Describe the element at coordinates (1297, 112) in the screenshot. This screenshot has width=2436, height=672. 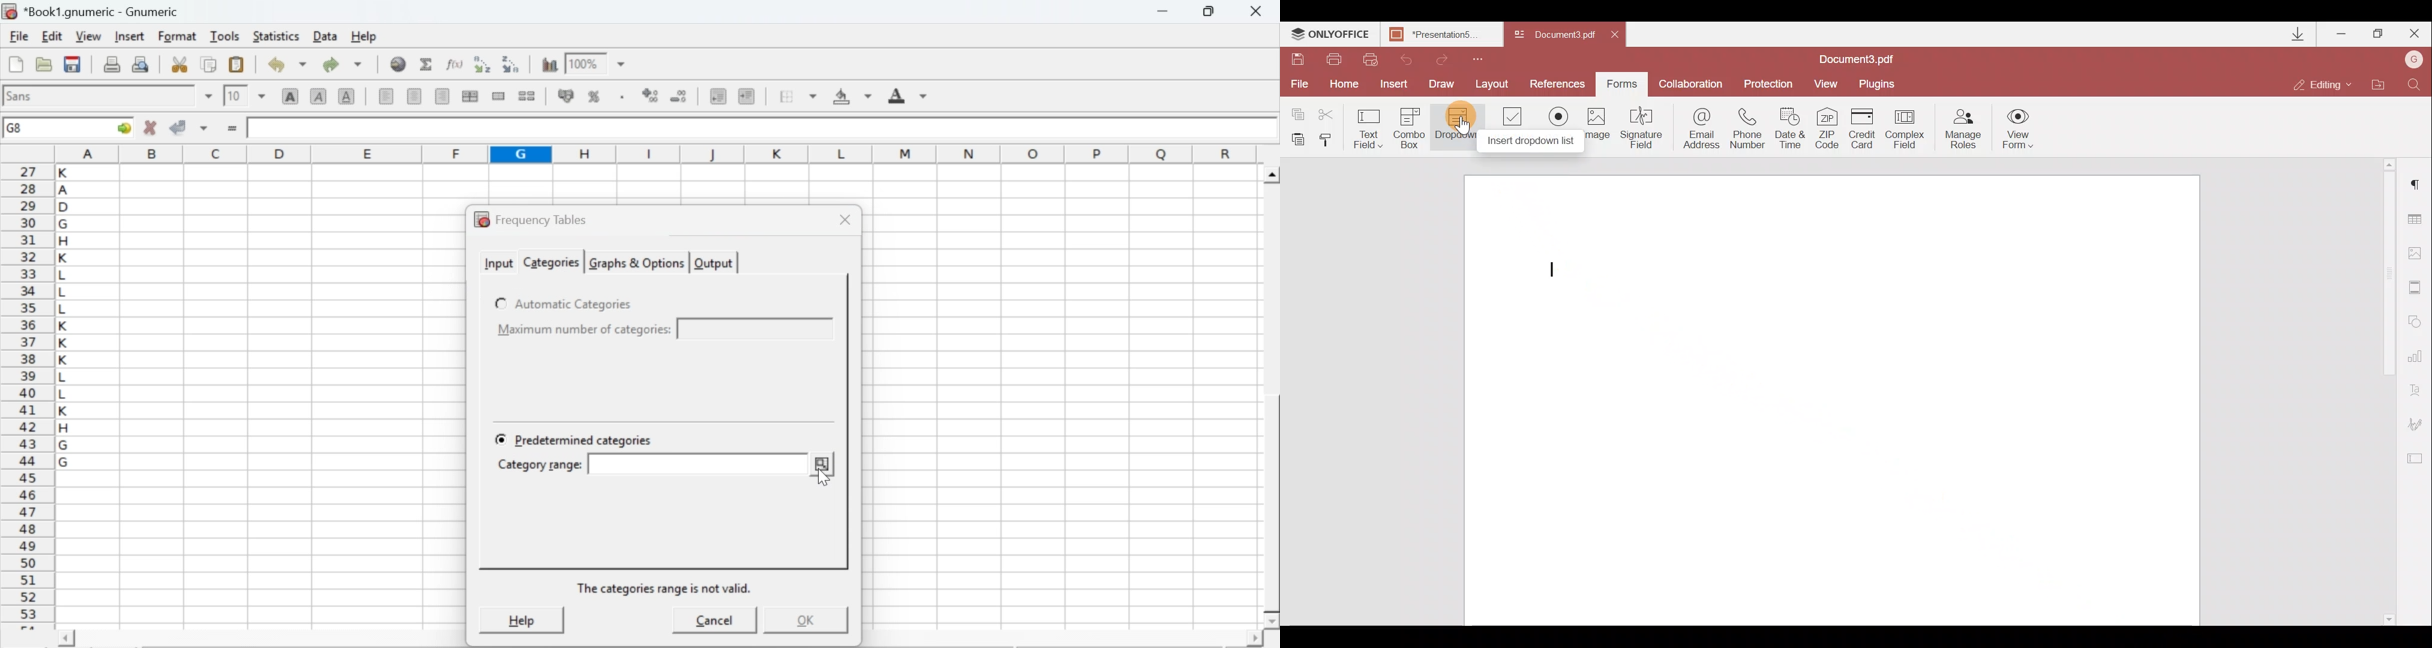
I see `Copy` at that location.